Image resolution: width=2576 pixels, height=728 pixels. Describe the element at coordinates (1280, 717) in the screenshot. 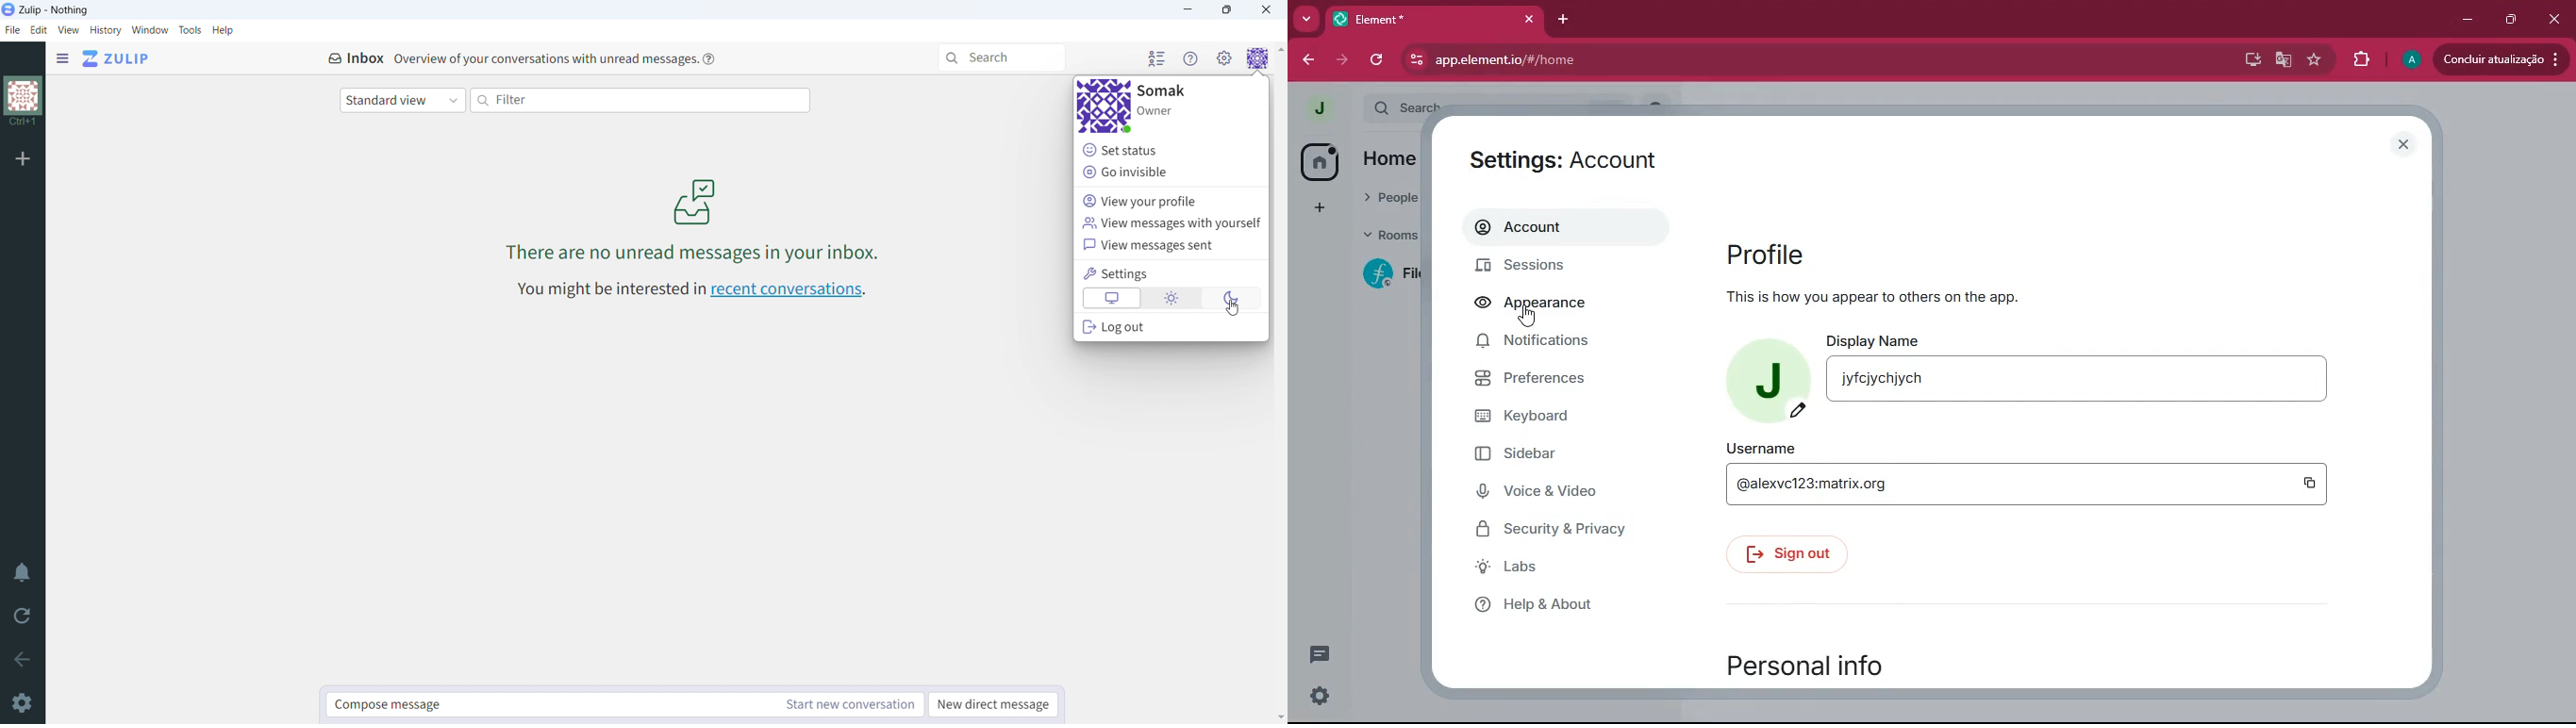

I see `scroll down` at that location.